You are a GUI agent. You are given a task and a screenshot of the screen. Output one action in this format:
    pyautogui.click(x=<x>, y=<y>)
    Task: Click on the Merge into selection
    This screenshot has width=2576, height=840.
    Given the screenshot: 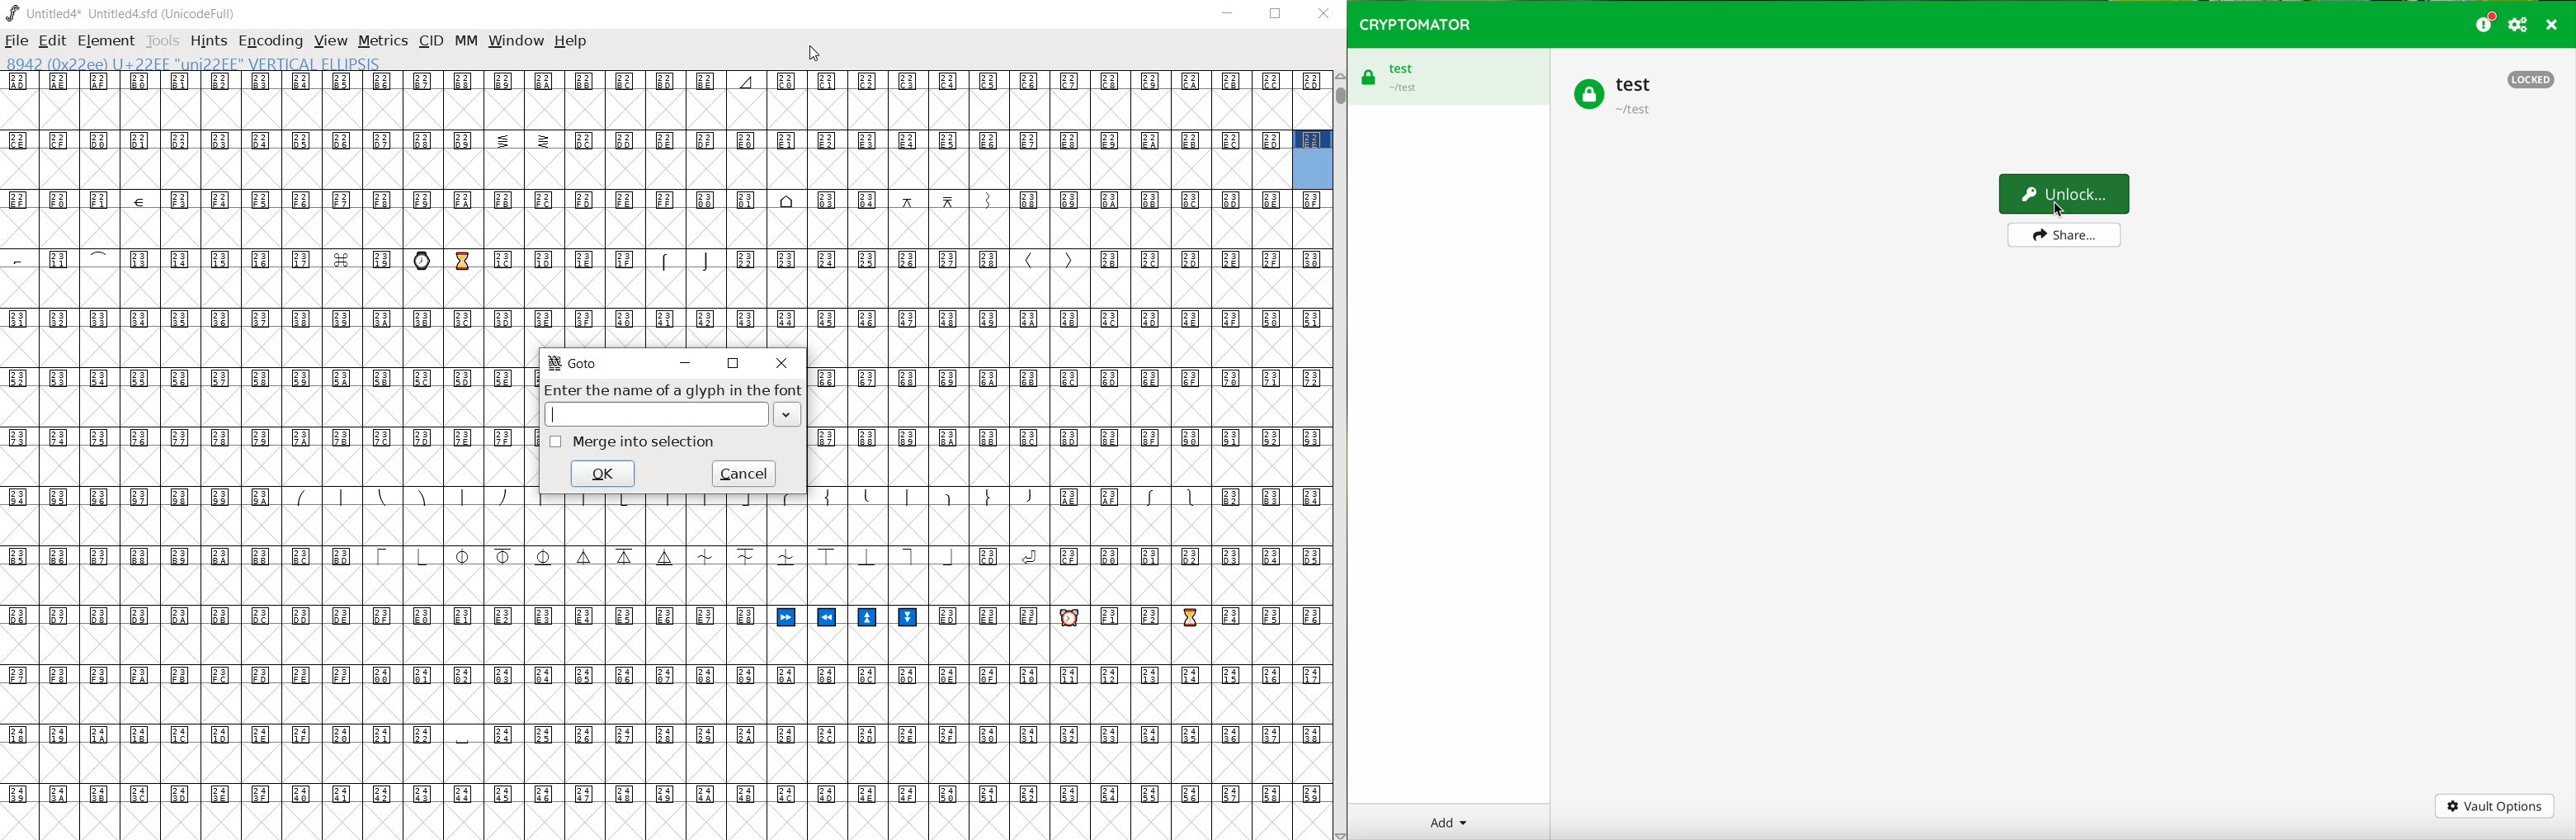 What is the action you would take?
    pyautogui.click(x=633, y=441)
    